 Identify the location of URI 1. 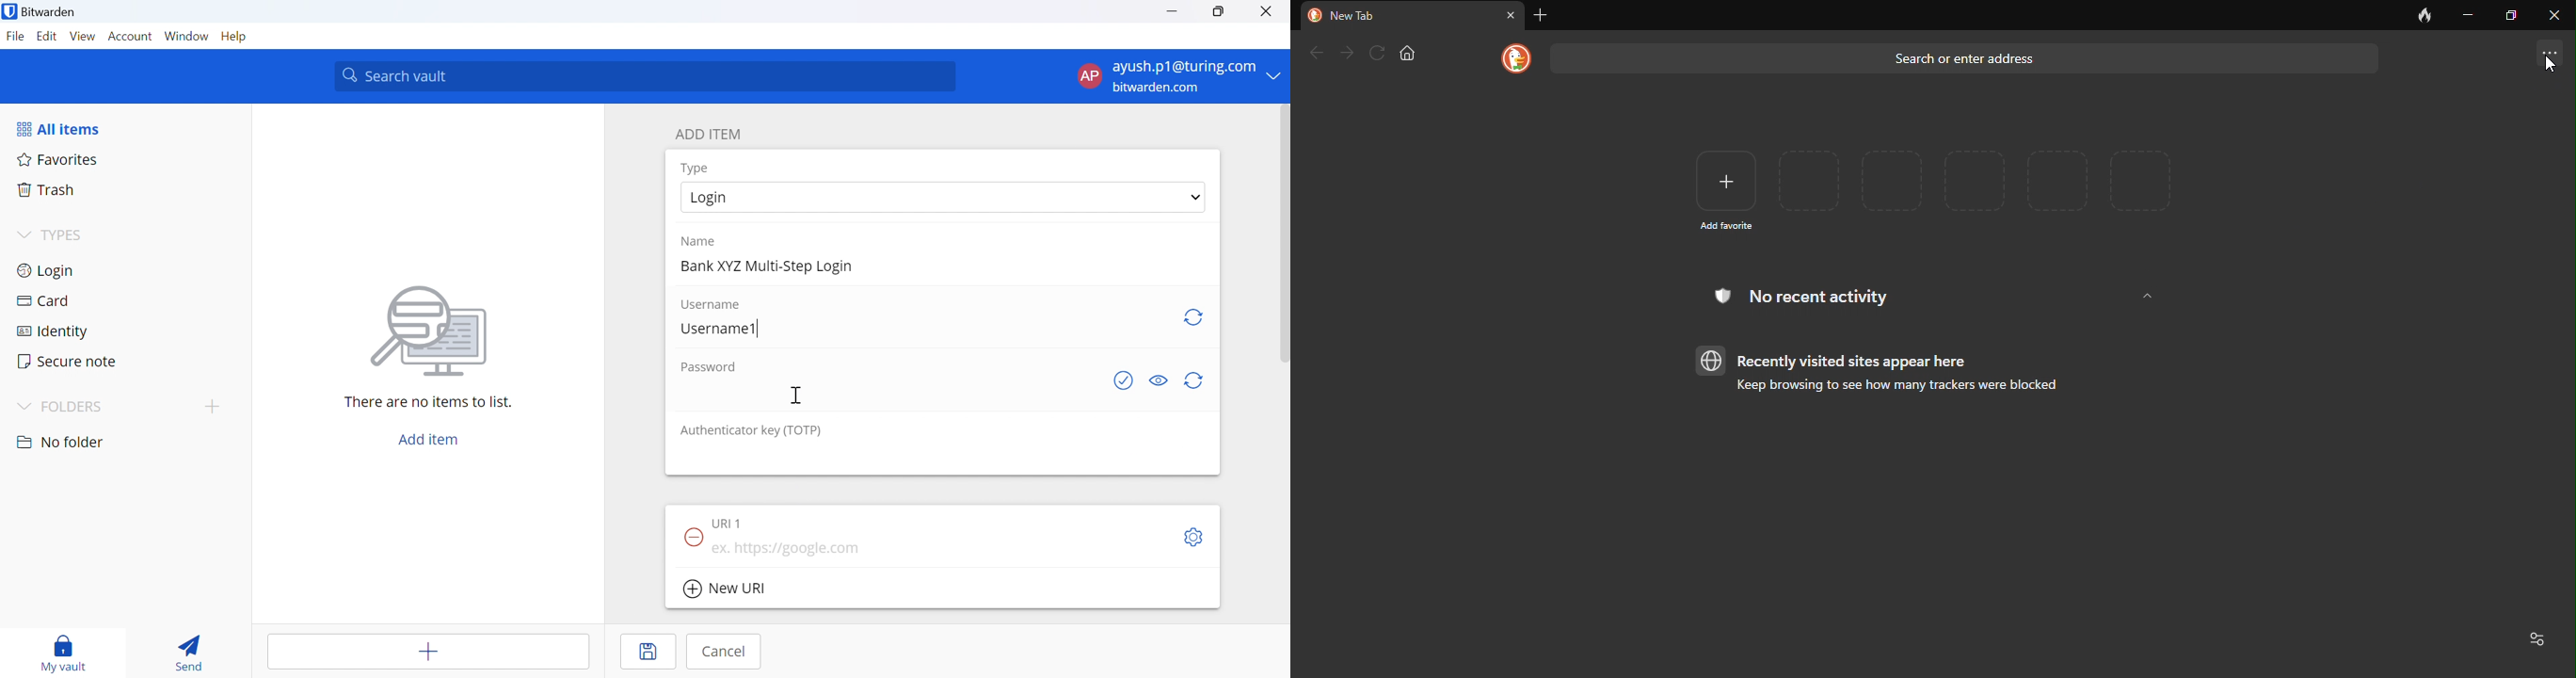
(729, 521).